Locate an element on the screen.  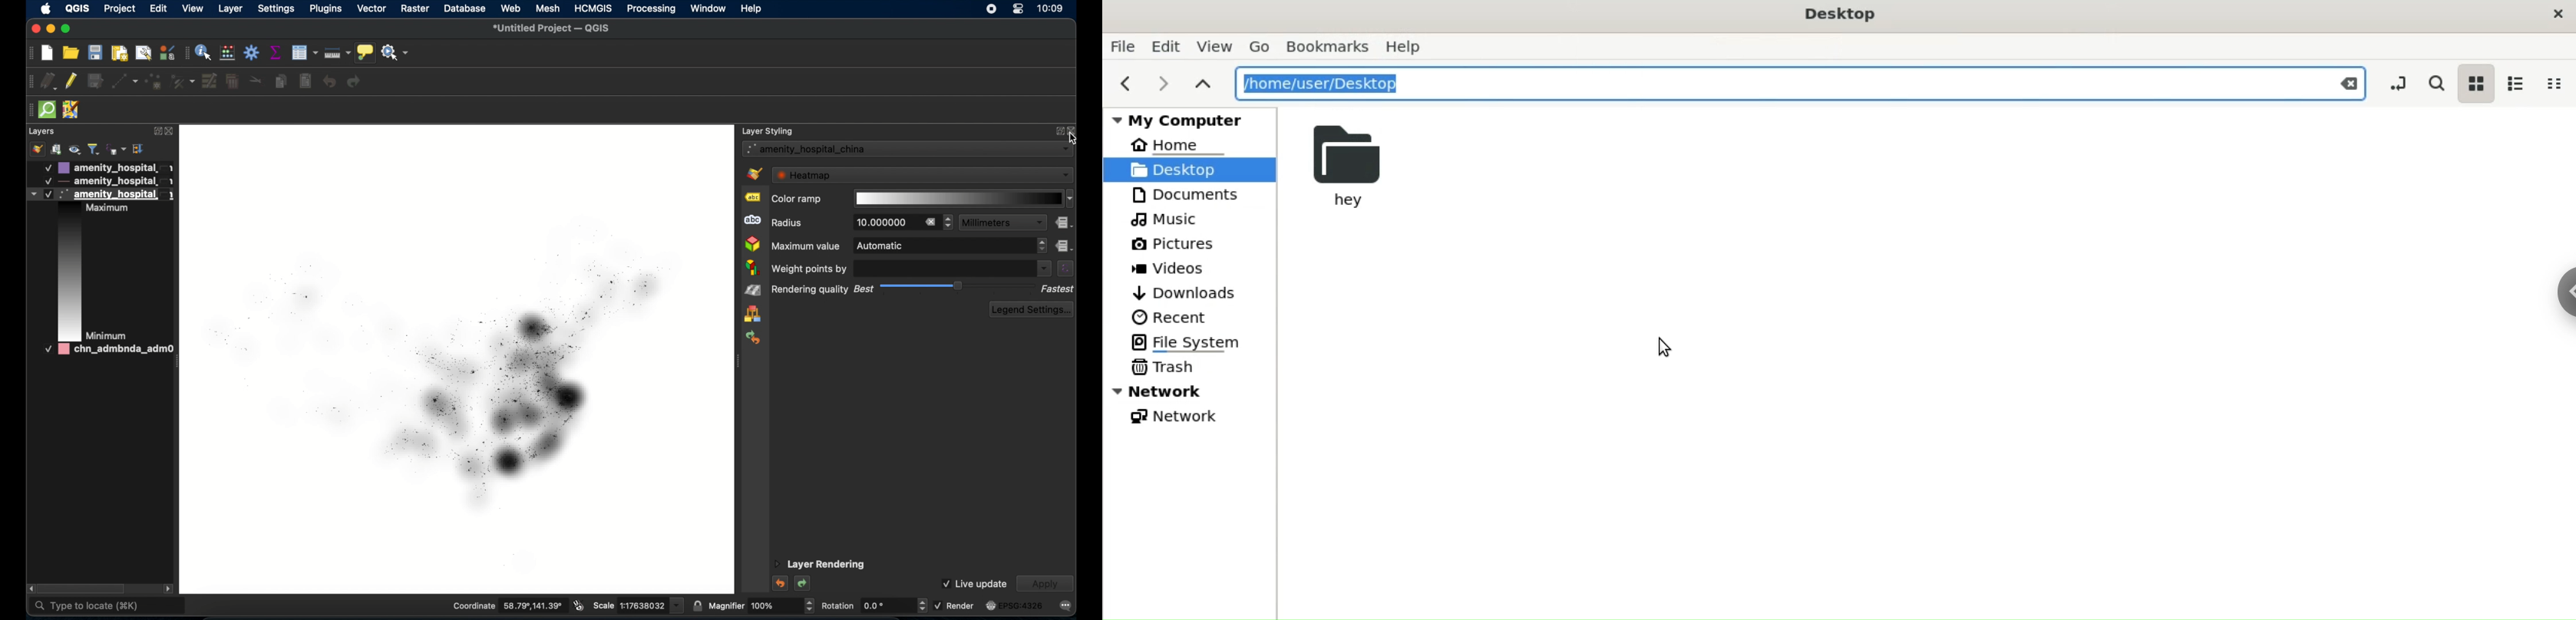
QGIS is located at coordinates (77, 8).